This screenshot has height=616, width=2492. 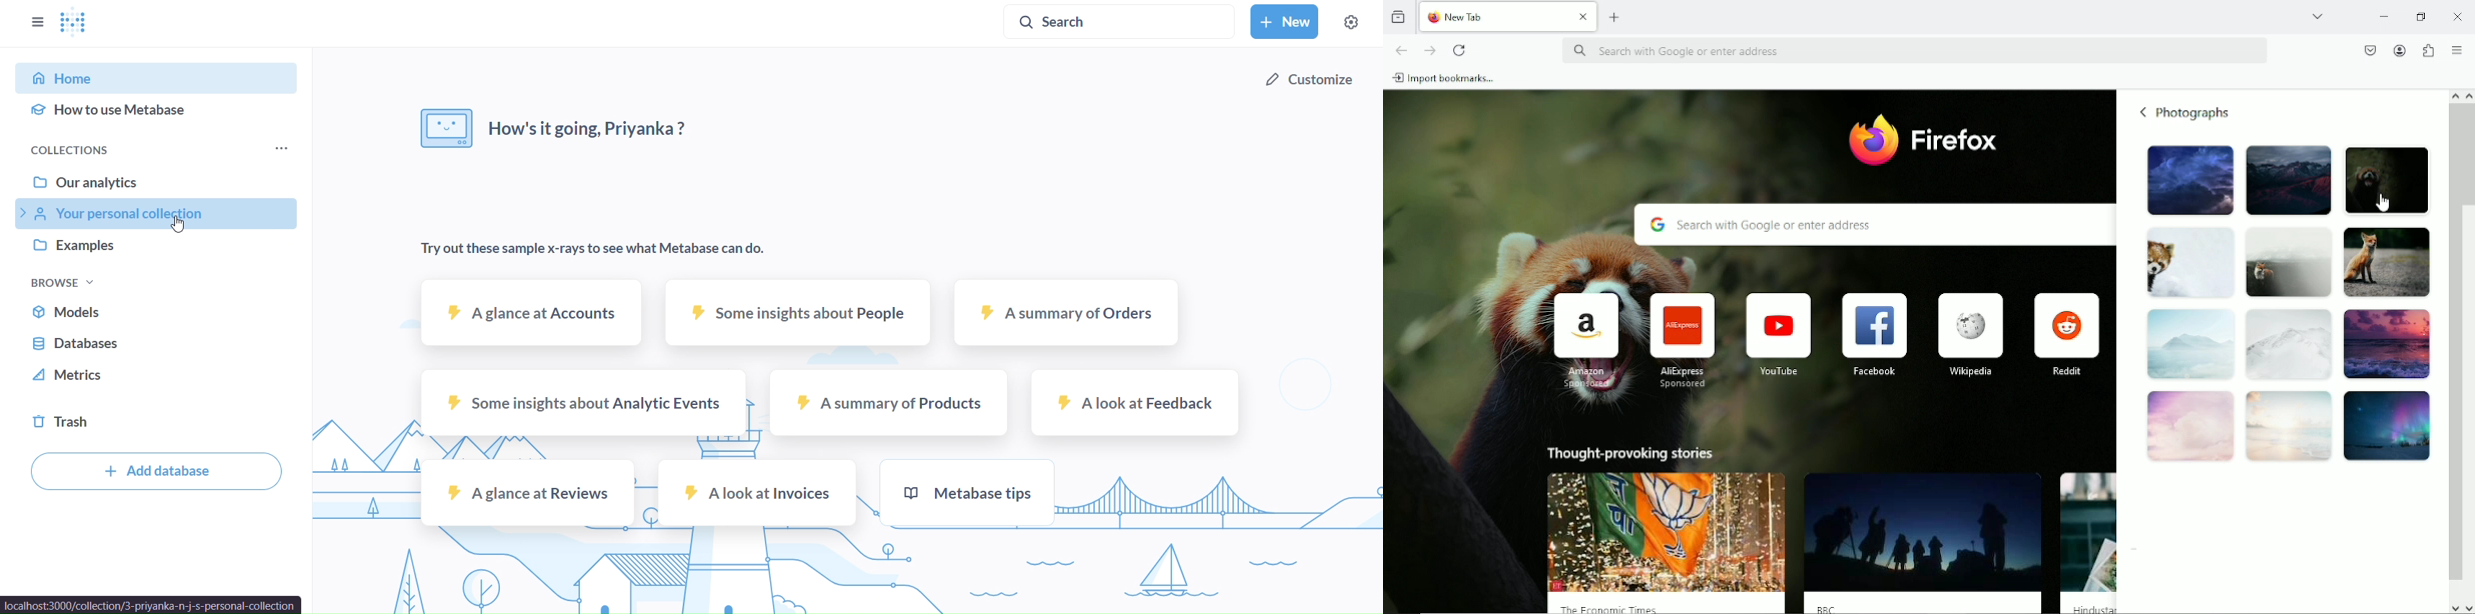 I want to click on home, so click(x=161, y=74).